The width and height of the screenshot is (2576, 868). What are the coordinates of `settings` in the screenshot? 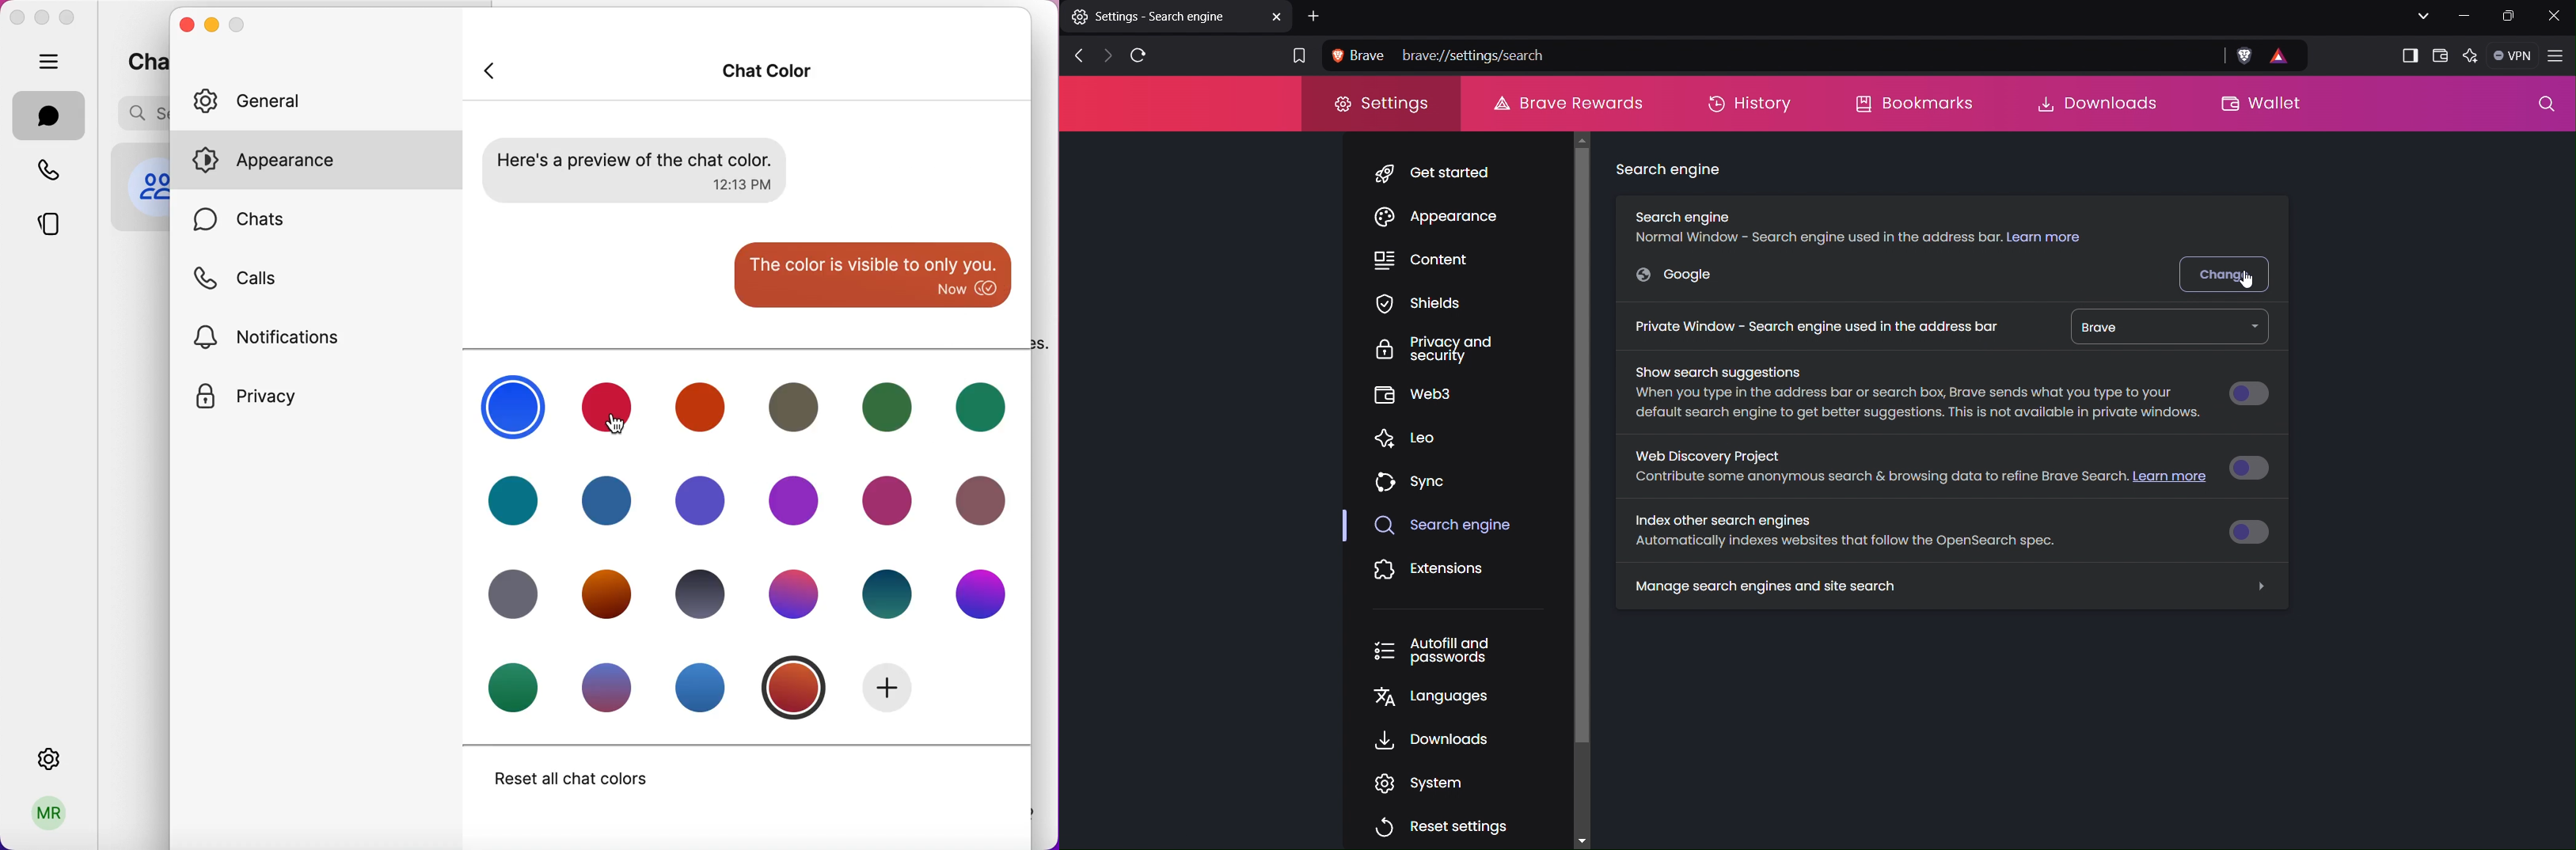 It's located at (52, 755).